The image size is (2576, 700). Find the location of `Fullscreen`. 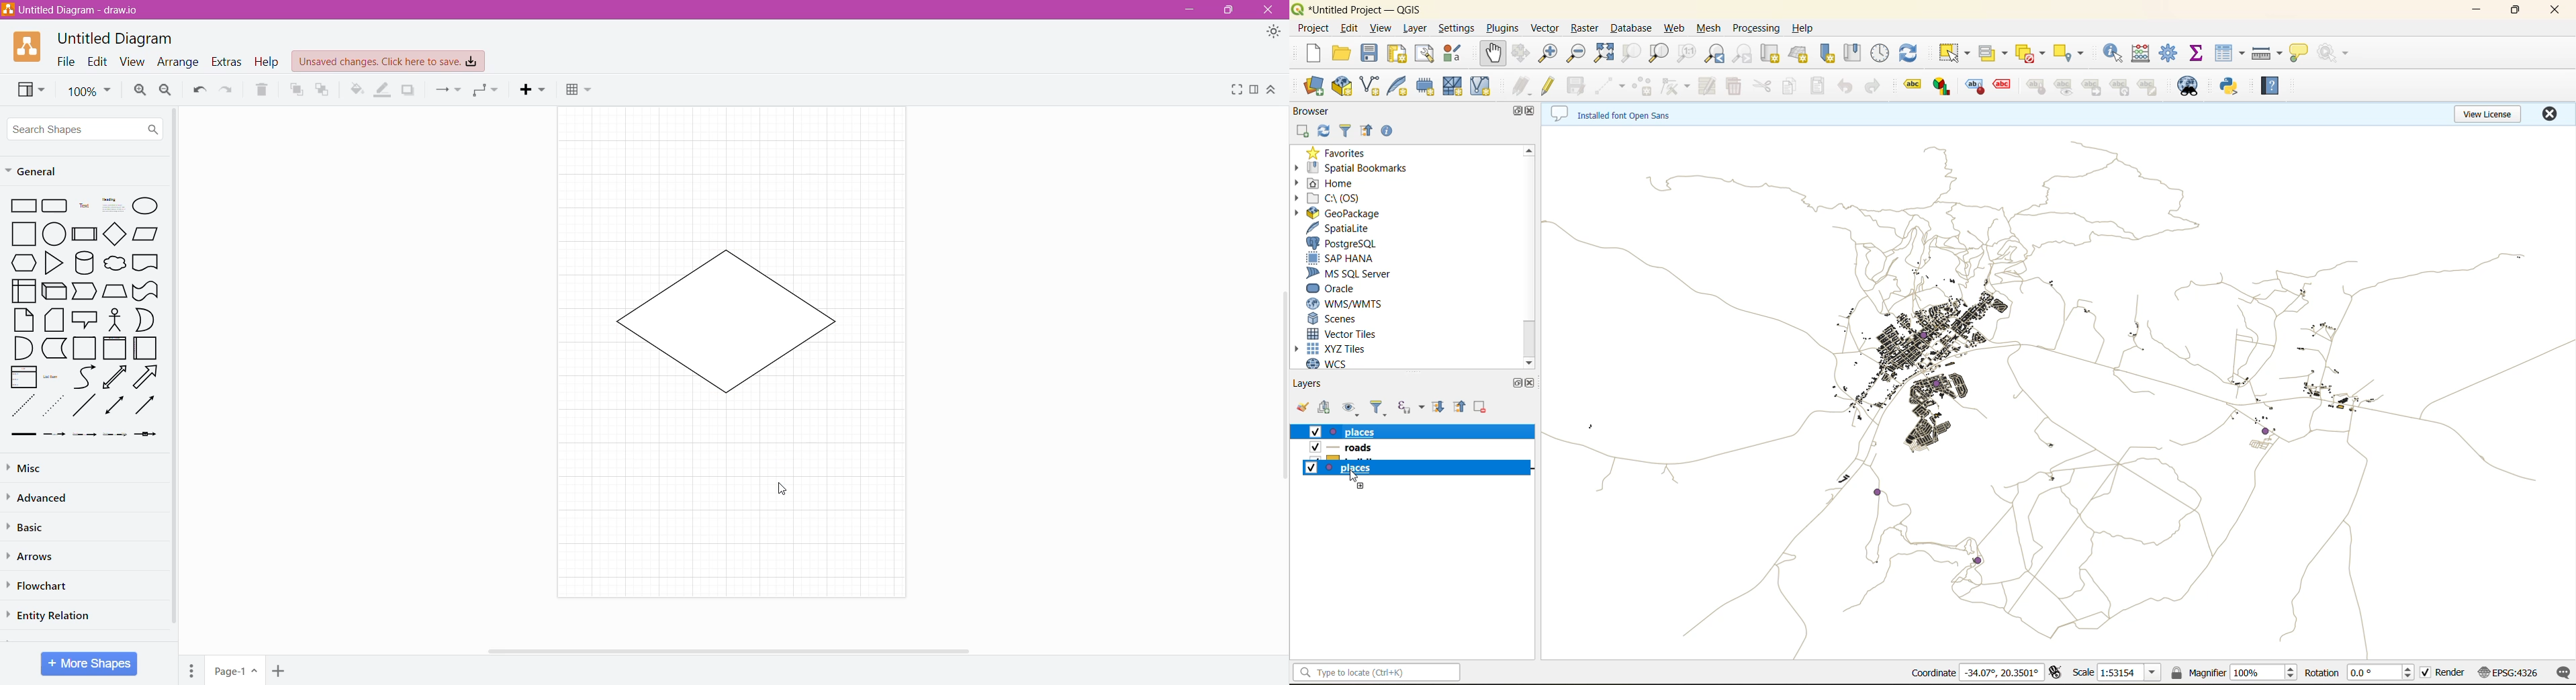

Fullscreen is located at coordinates (1236, 91).